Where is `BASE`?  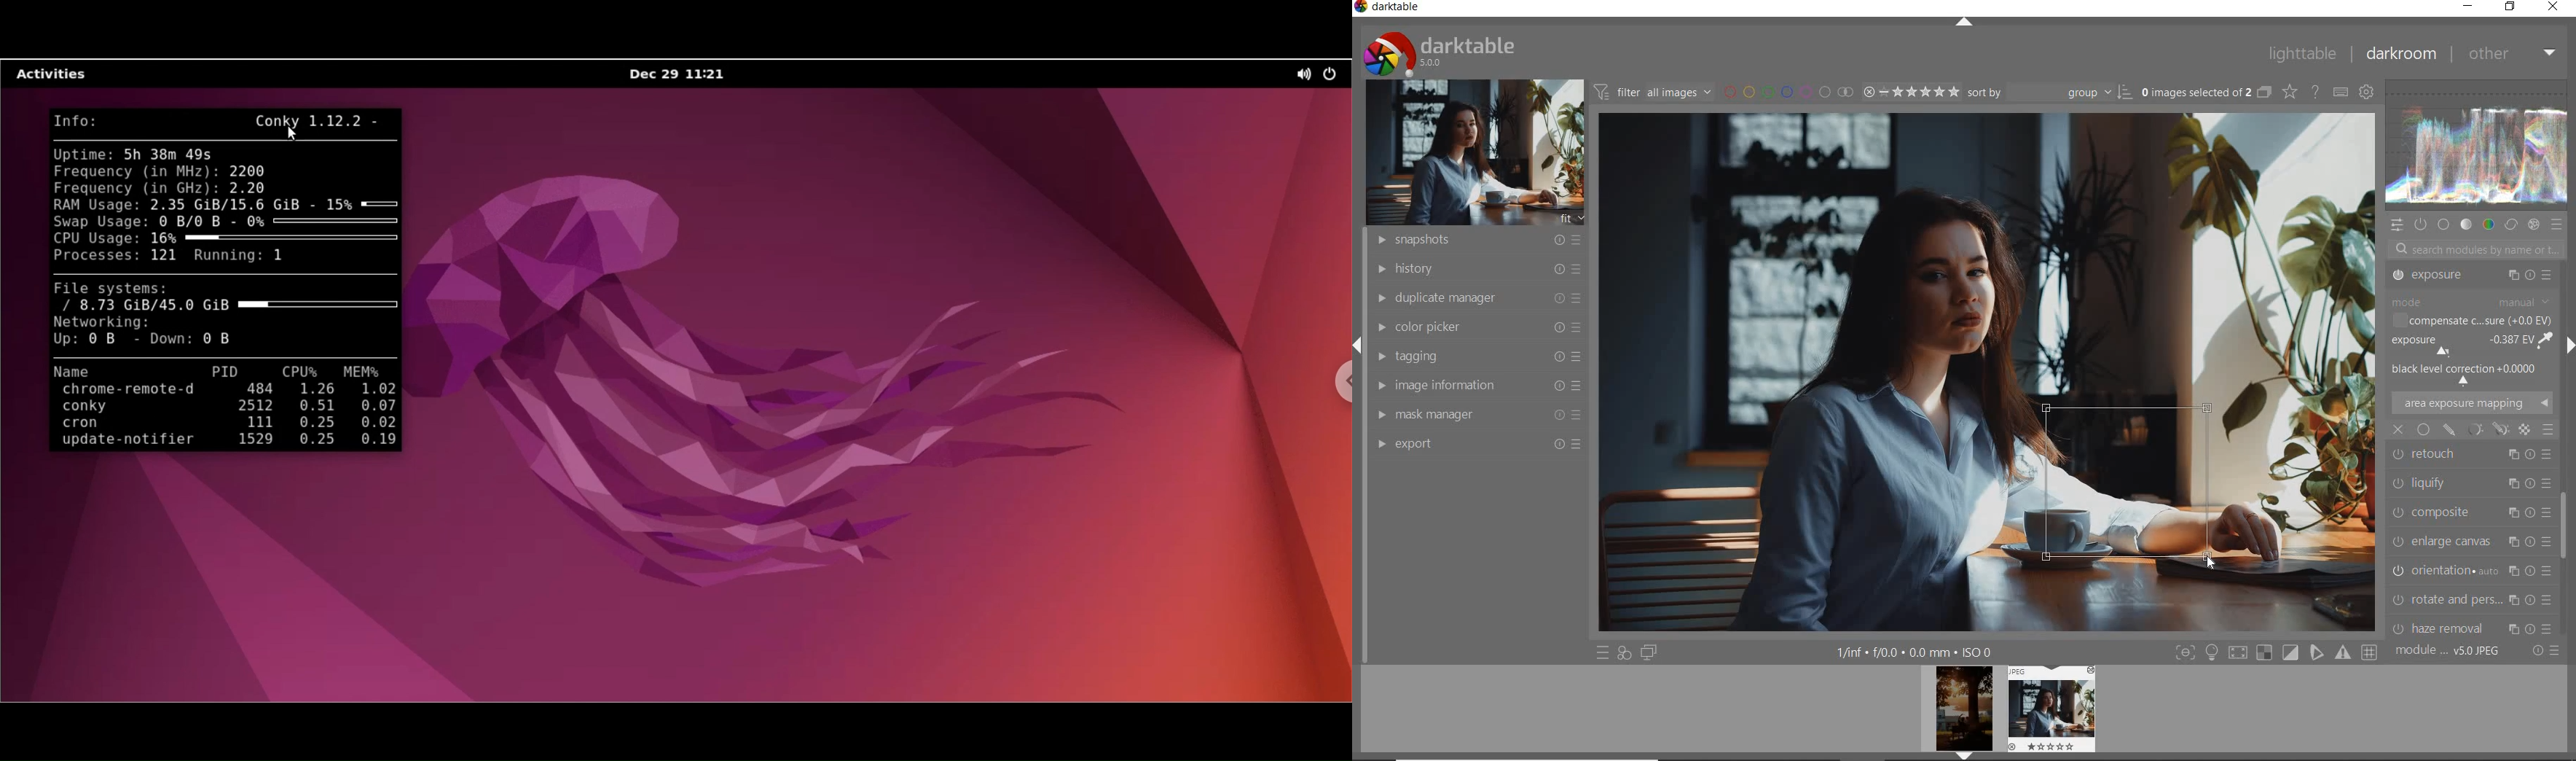 BASE is located at coordinates (2443, 225).